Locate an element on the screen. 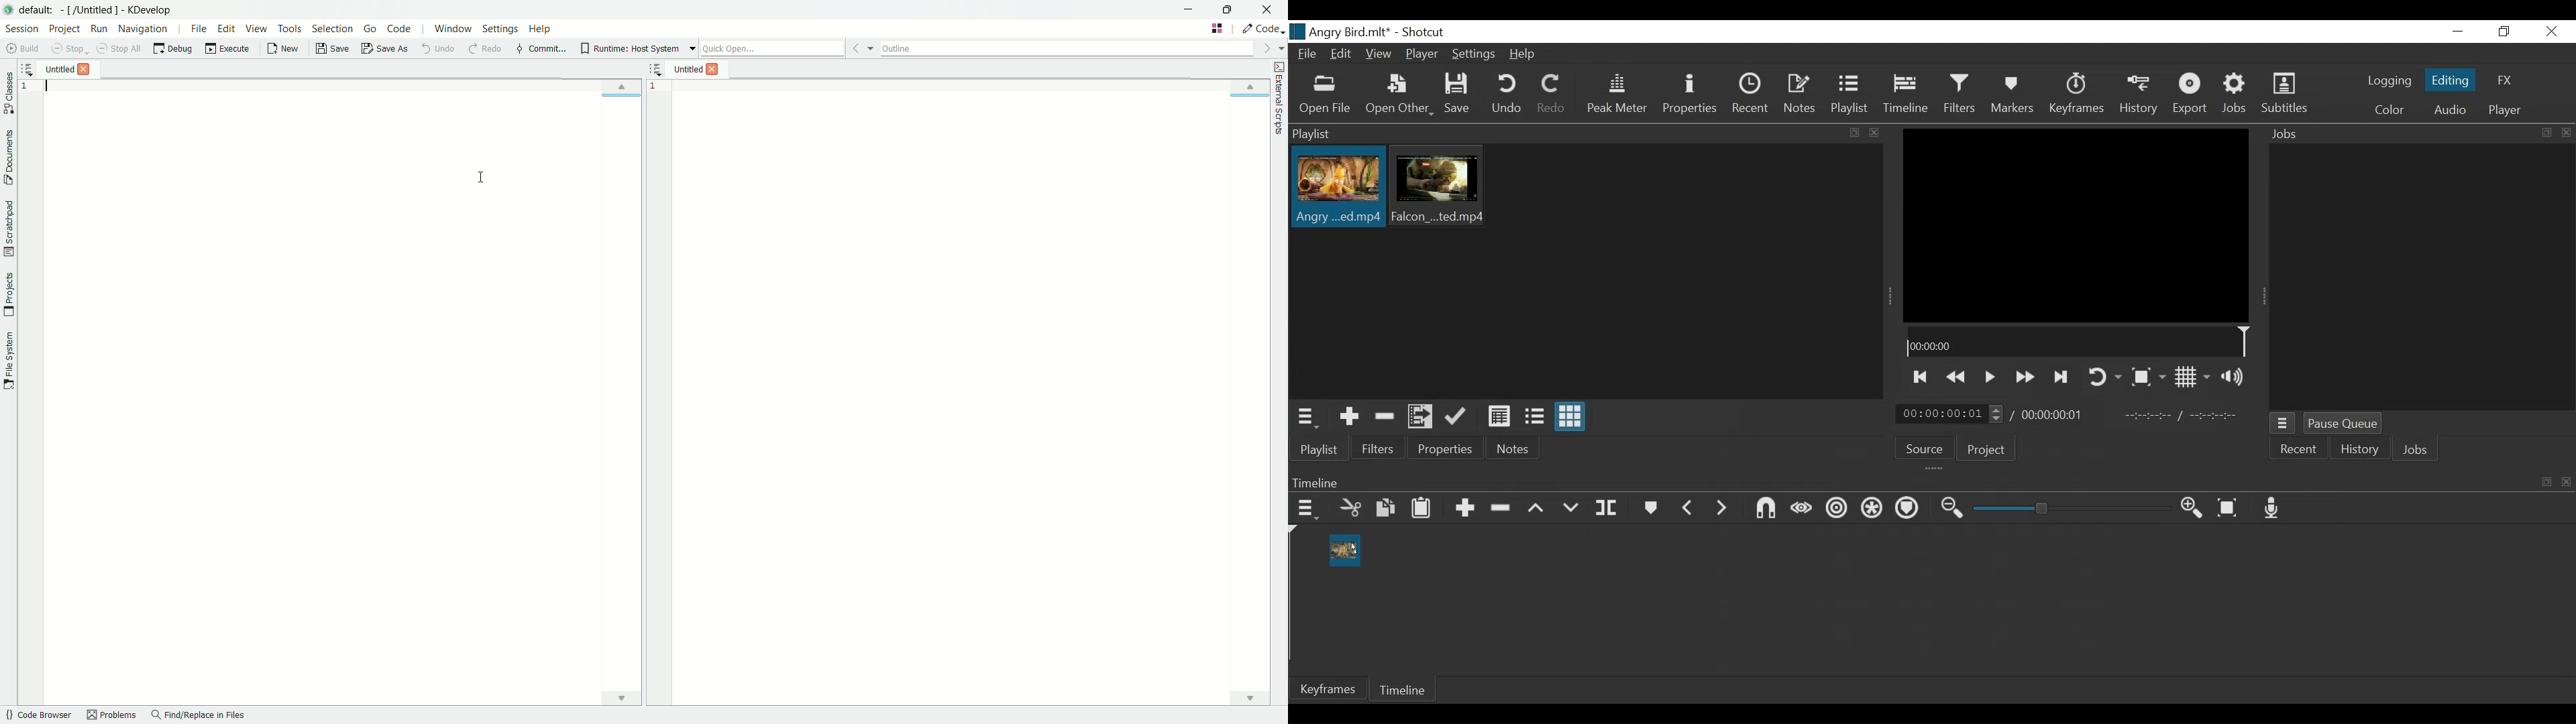 The height and width of the screenshot is (728, 2576). Jobs Queue is located at coordinates (2284, 424).